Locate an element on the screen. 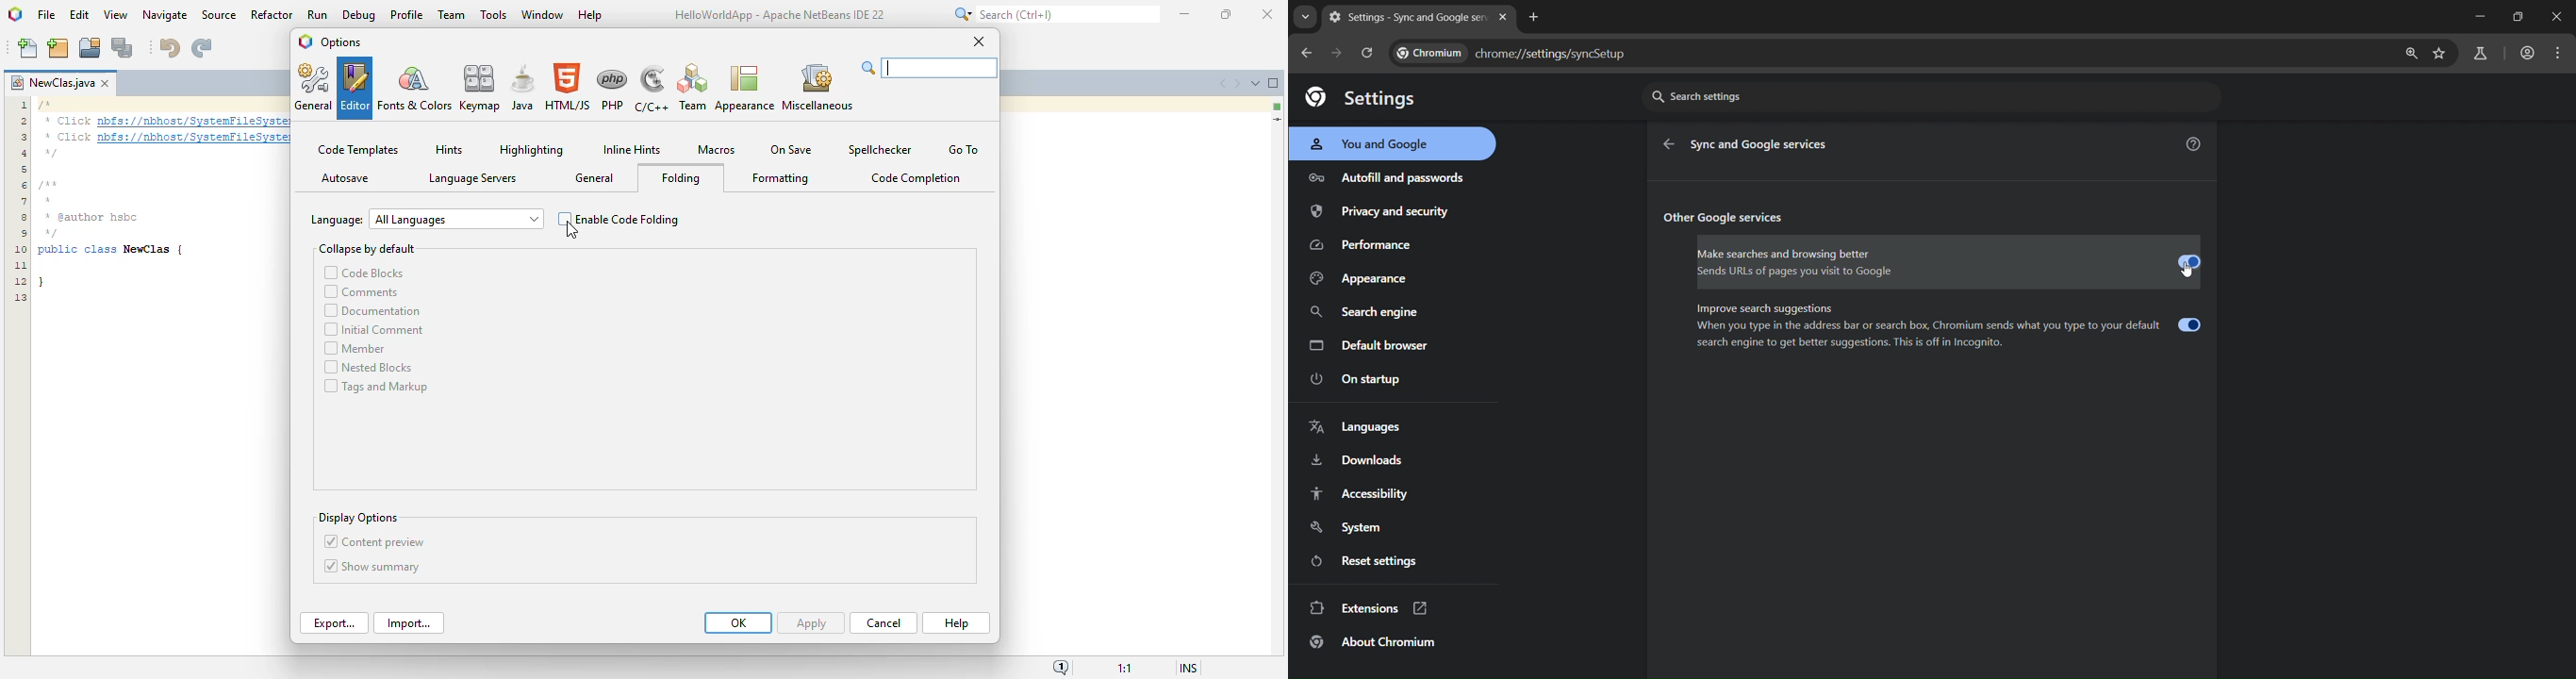 This screenshot has width=2576, height=700. Improve search suggestions
When you type in the address bar or search box, Chromium sends what you type to your default
search engine to get better suggestions. This is off in Incognito. is located at coordinates (1948, 326).